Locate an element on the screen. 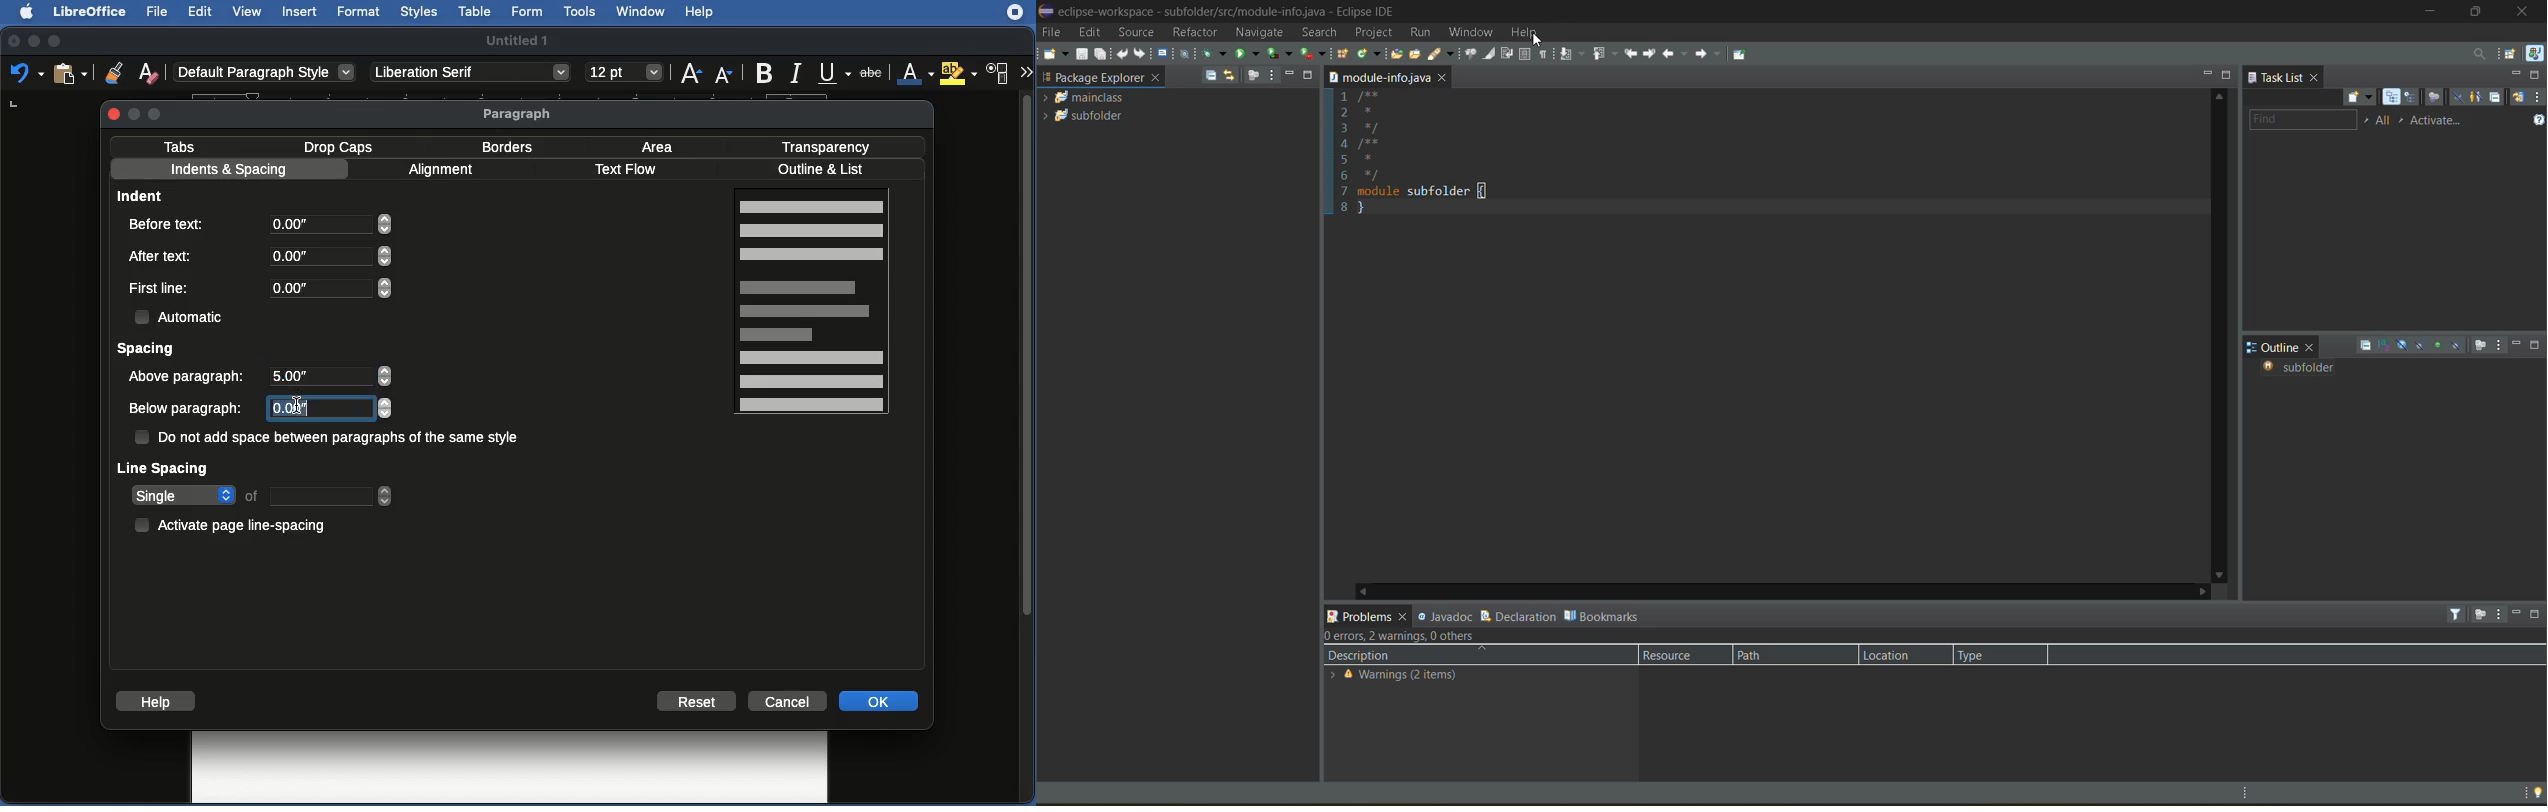 This screenshot has height=812, width=2548. Undo is located at coordinates (26, 74).